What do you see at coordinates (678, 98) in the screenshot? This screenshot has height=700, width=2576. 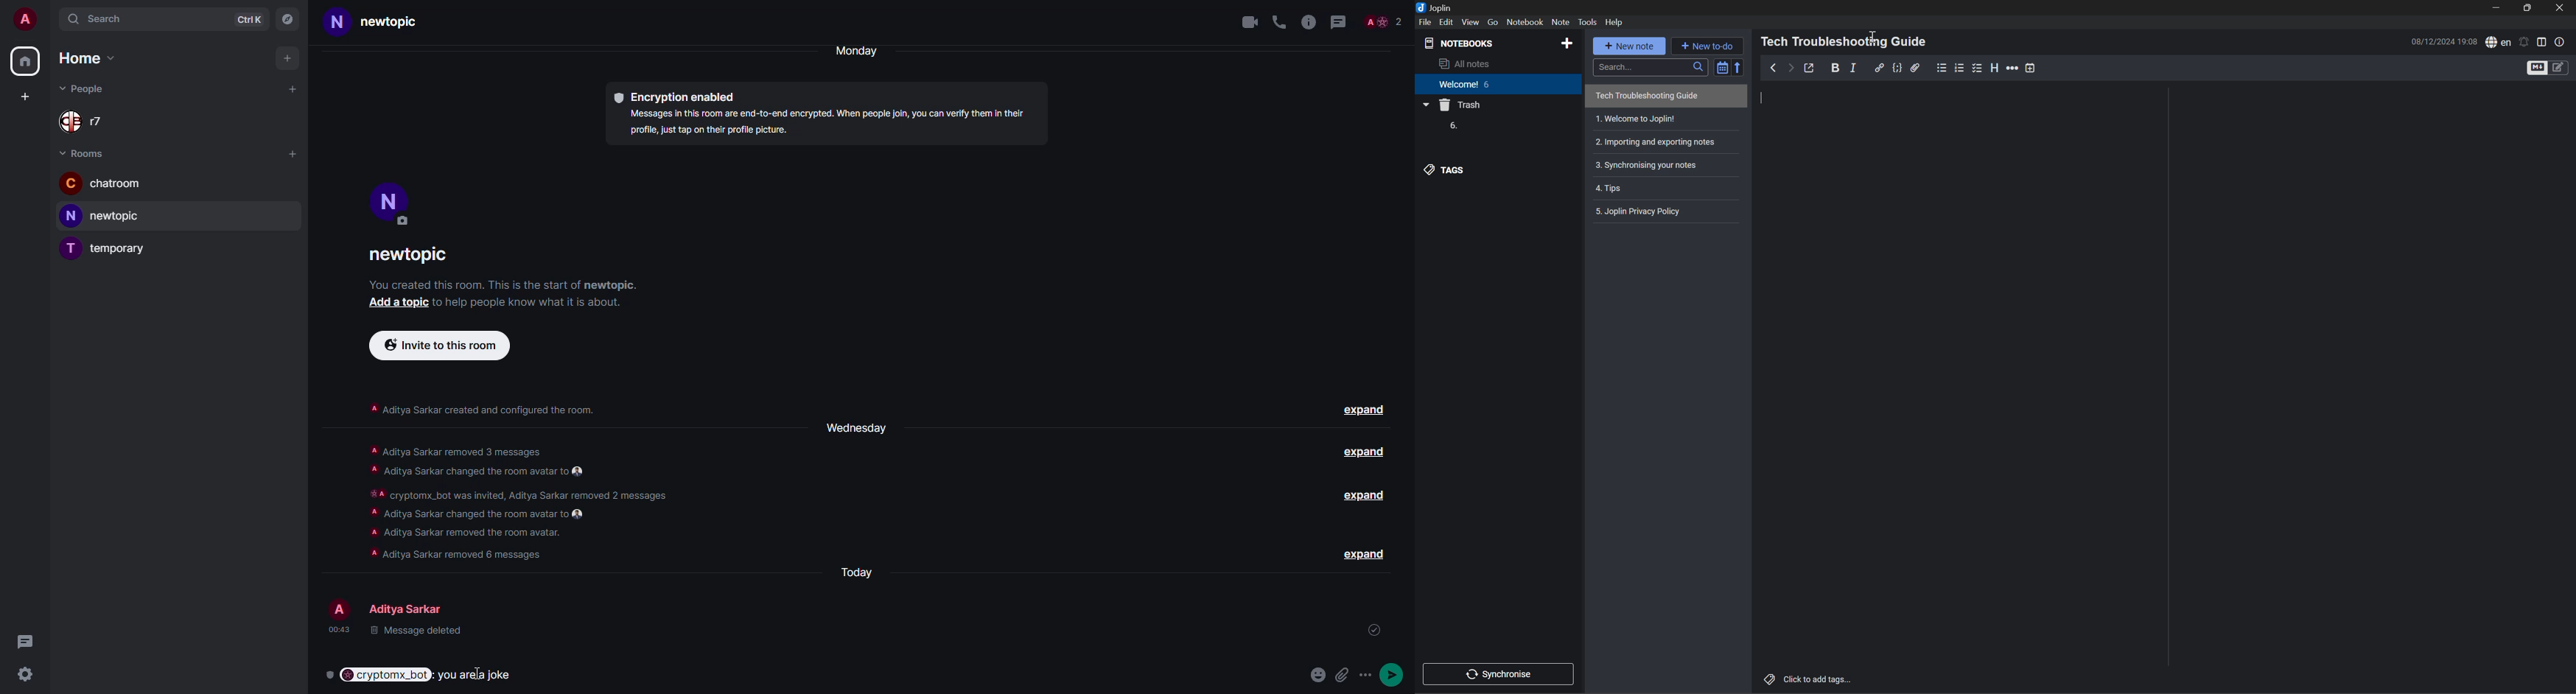 I see `encryption enabled` at bounding box center [678, 98].